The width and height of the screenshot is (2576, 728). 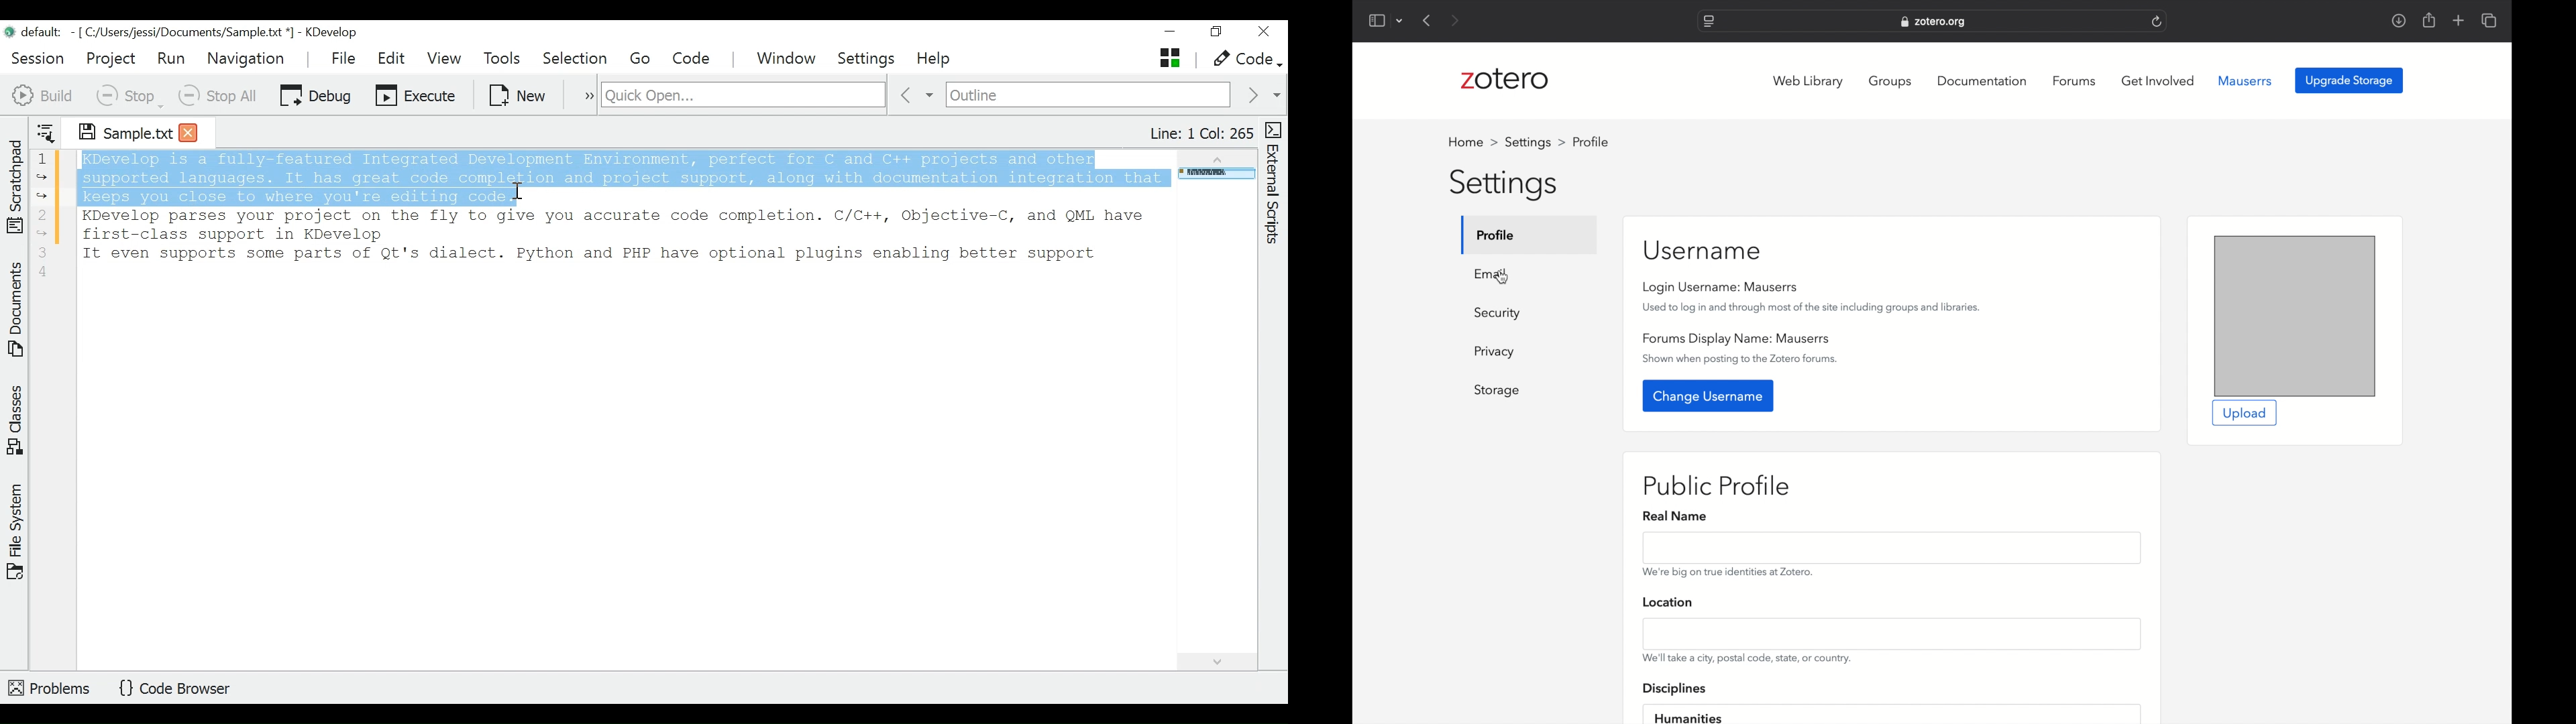 What do you see at coordinates (1499, 314) in the screenshot?
I see `security` at bounding box center [1499, 314].